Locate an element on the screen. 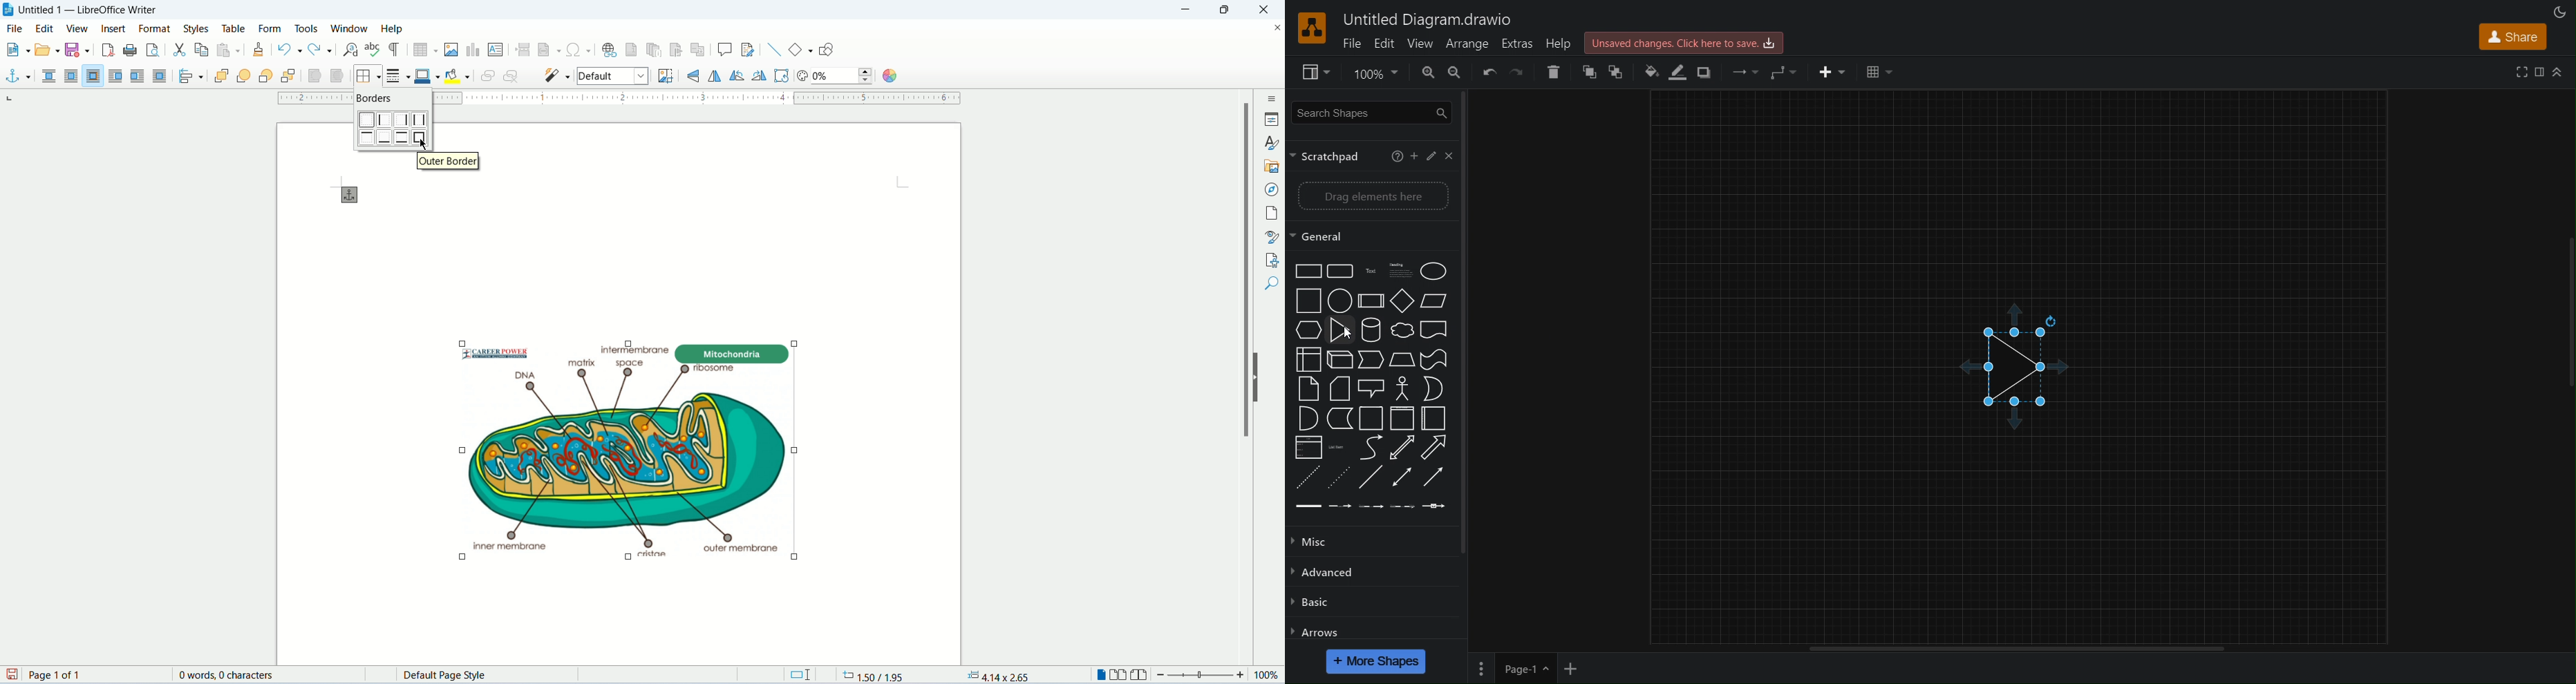  Arrange is located at coordinates (1469, 43).